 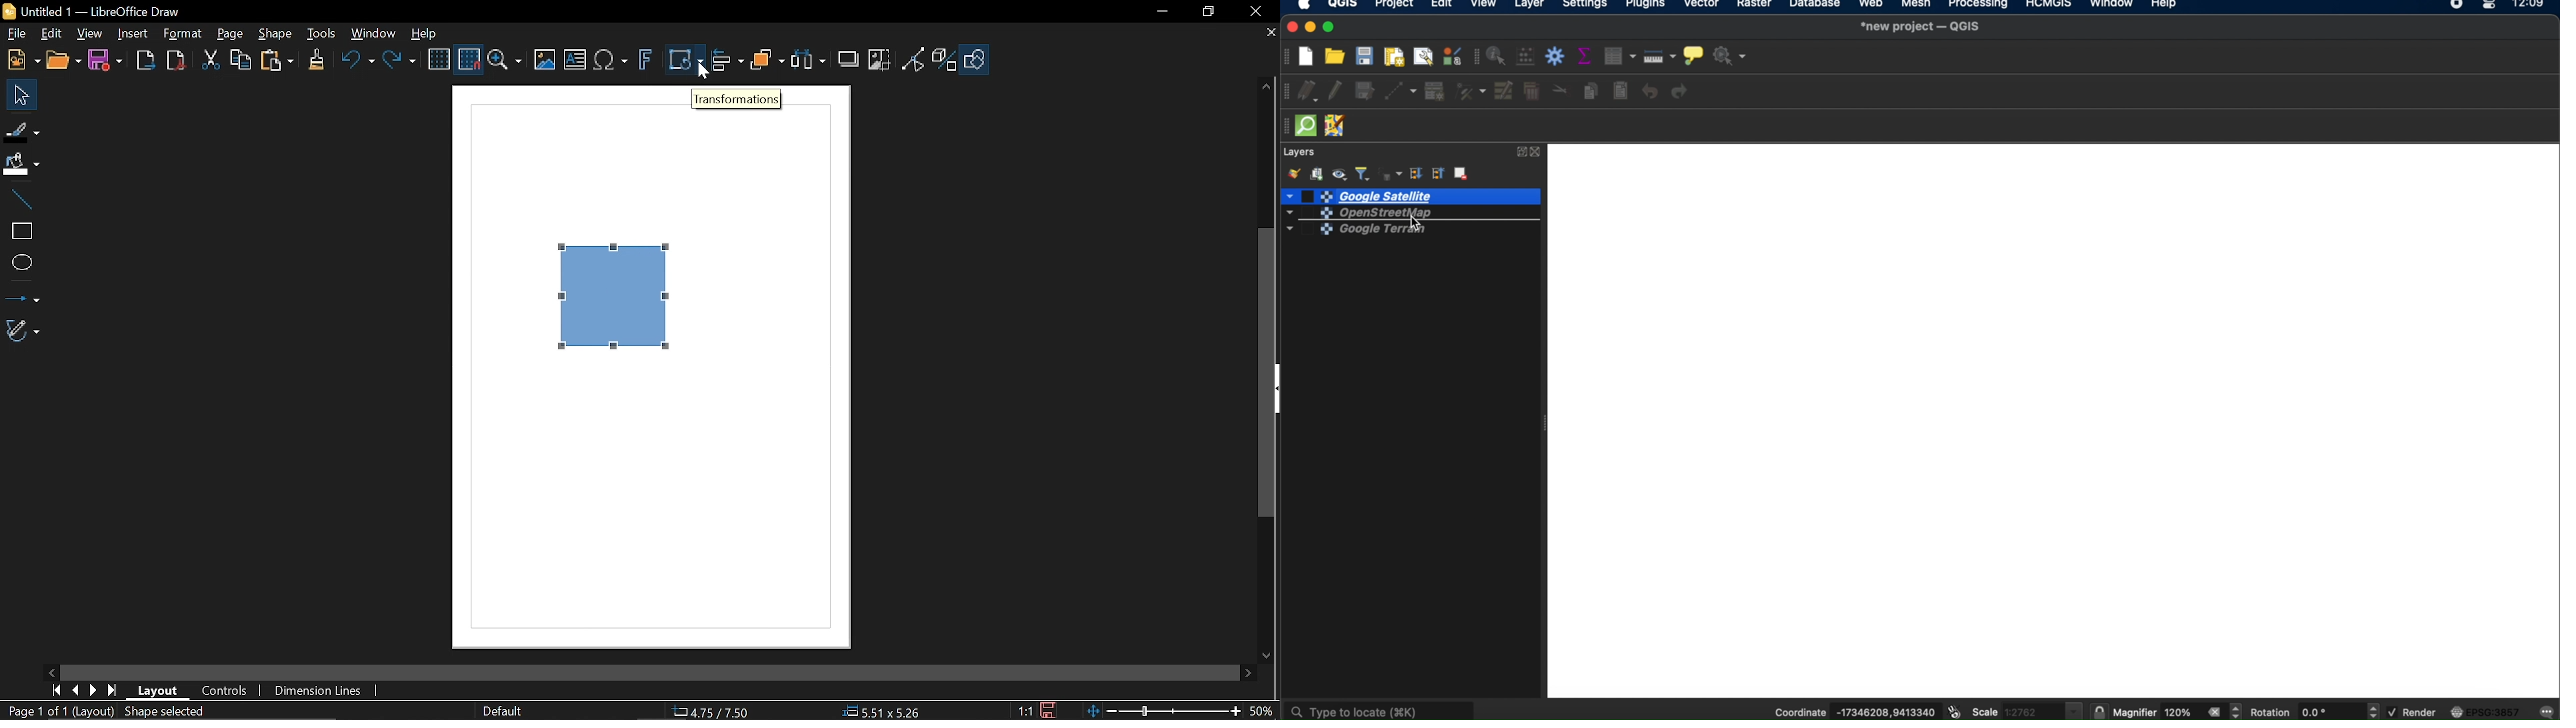 I want to click on Save, so click(x=1046, y=710).